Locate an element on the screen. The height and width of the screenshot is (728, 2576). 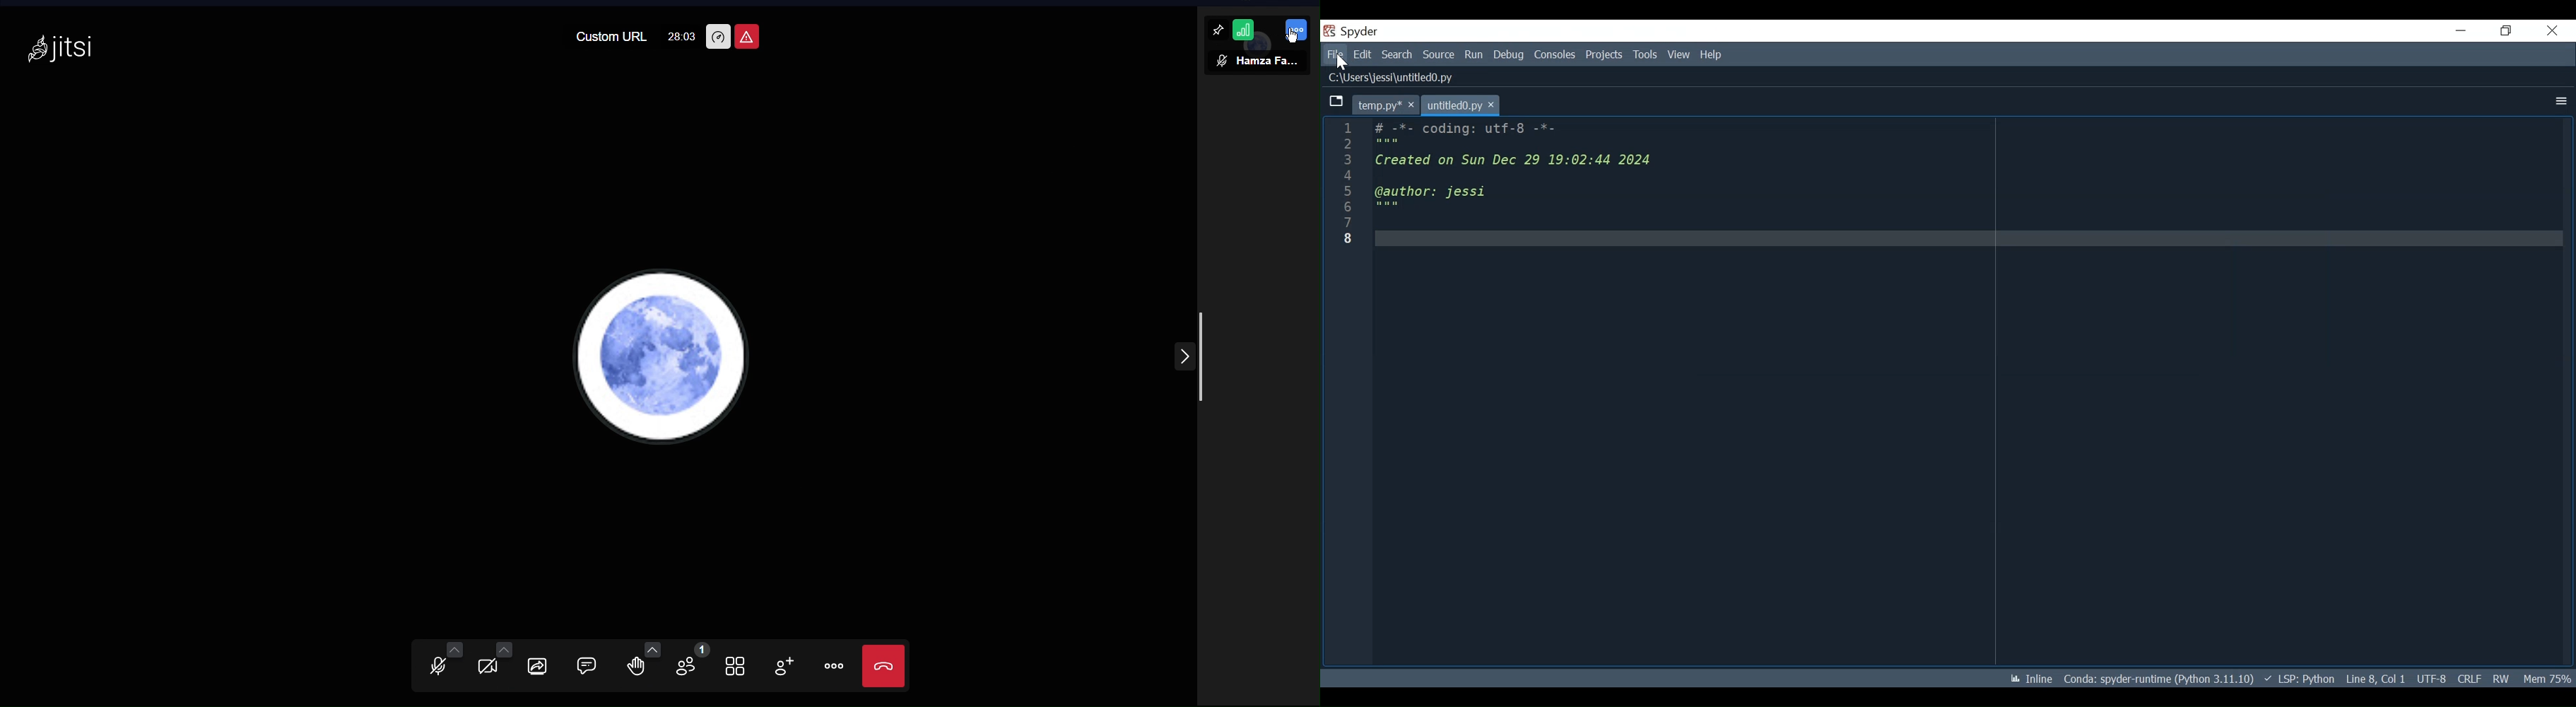
Conda Environment Indicator is located at coordinates (2157, 679).